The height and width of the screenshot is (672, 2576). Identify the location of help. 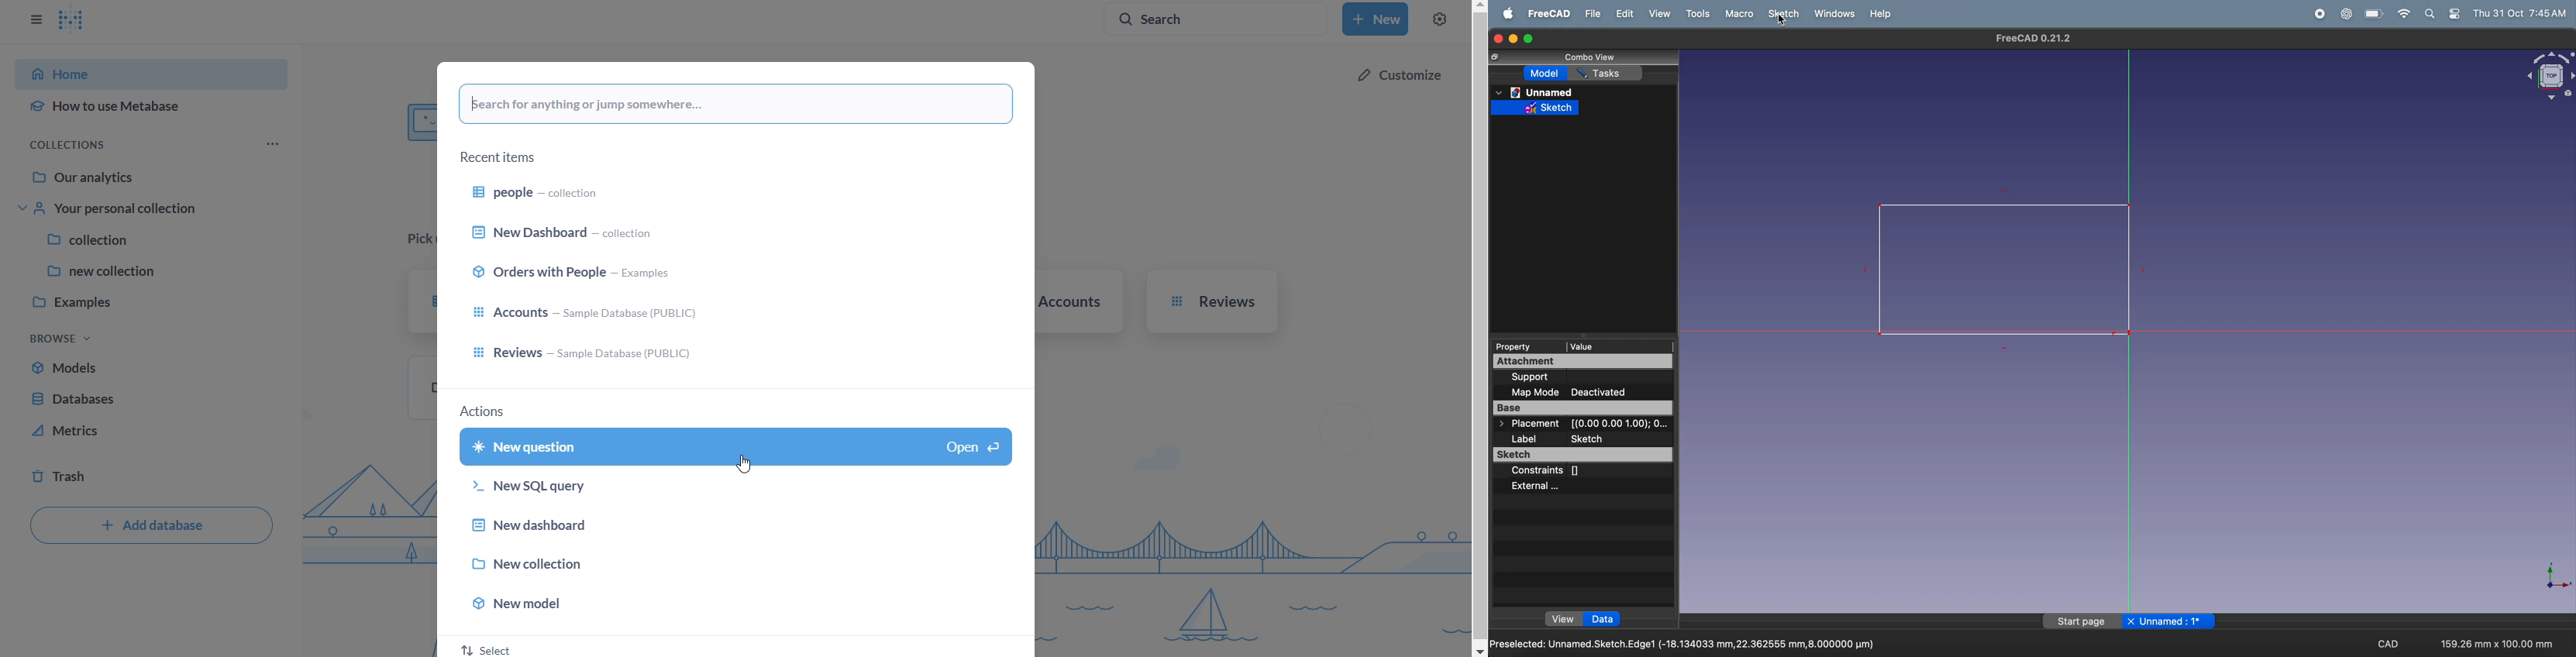
(1883, 14).